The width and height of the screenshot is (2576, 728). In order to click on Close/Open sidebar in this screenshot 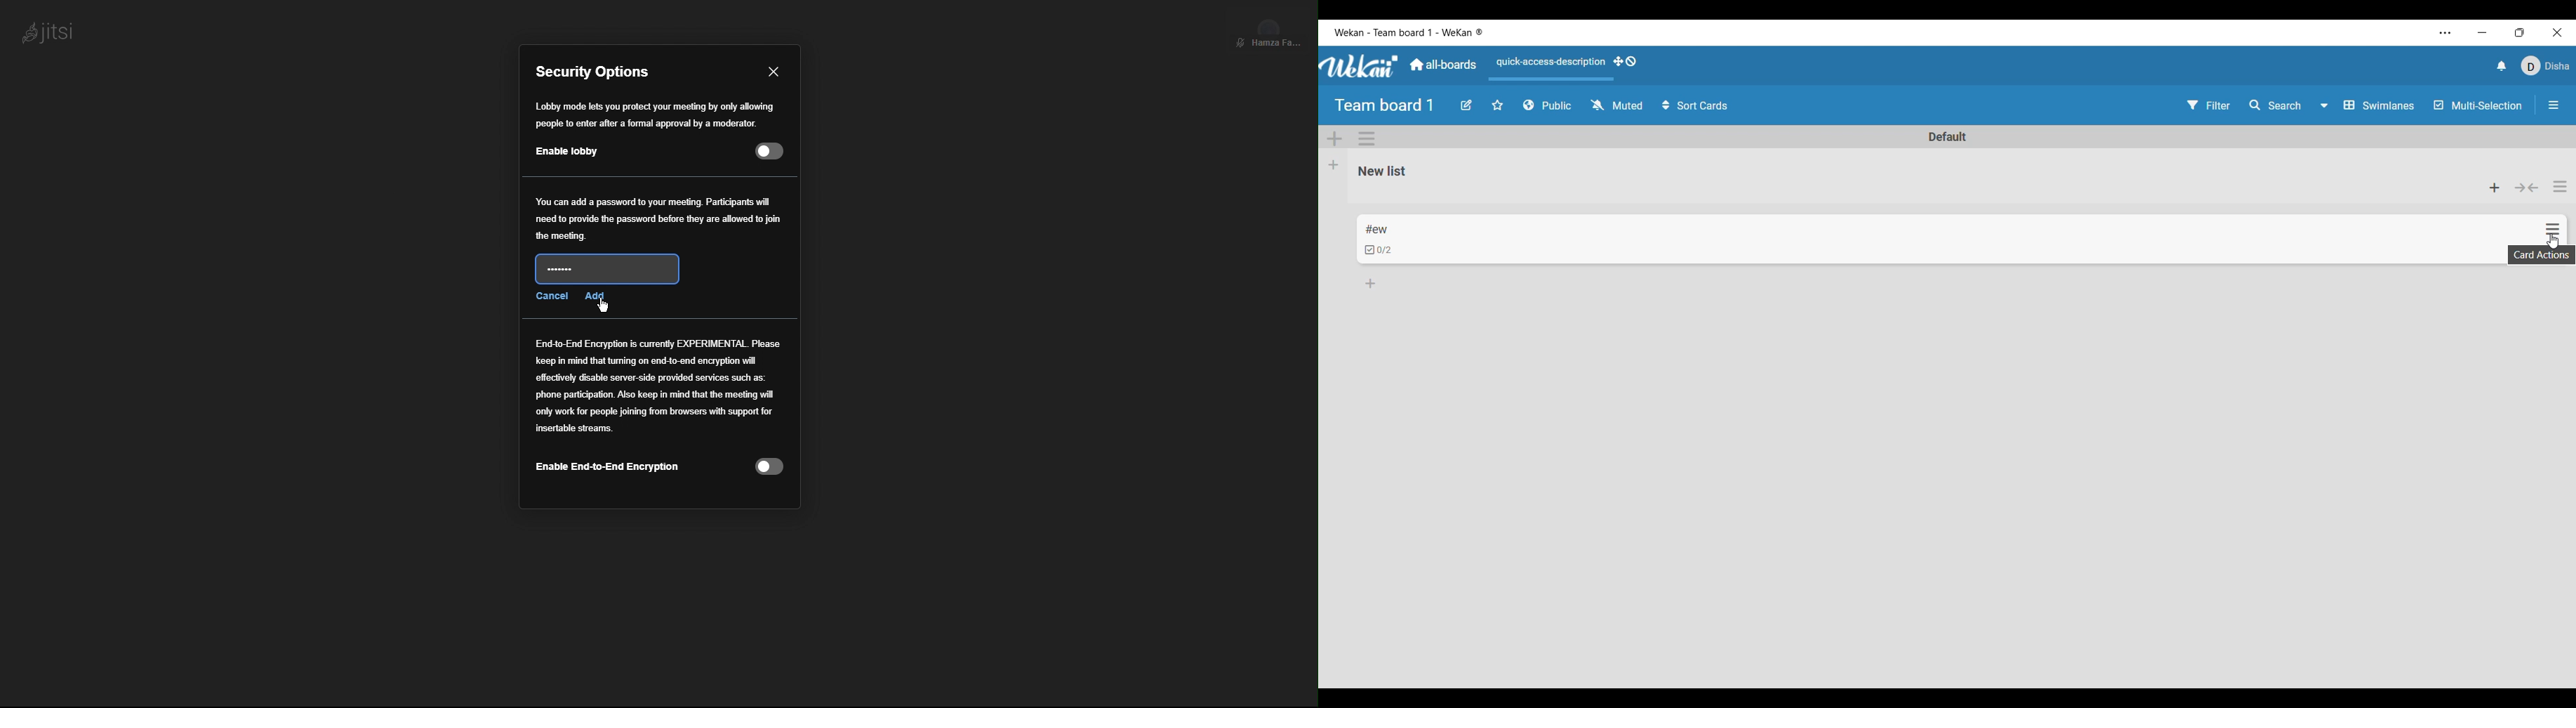, I will do `click(2554, 106)`.